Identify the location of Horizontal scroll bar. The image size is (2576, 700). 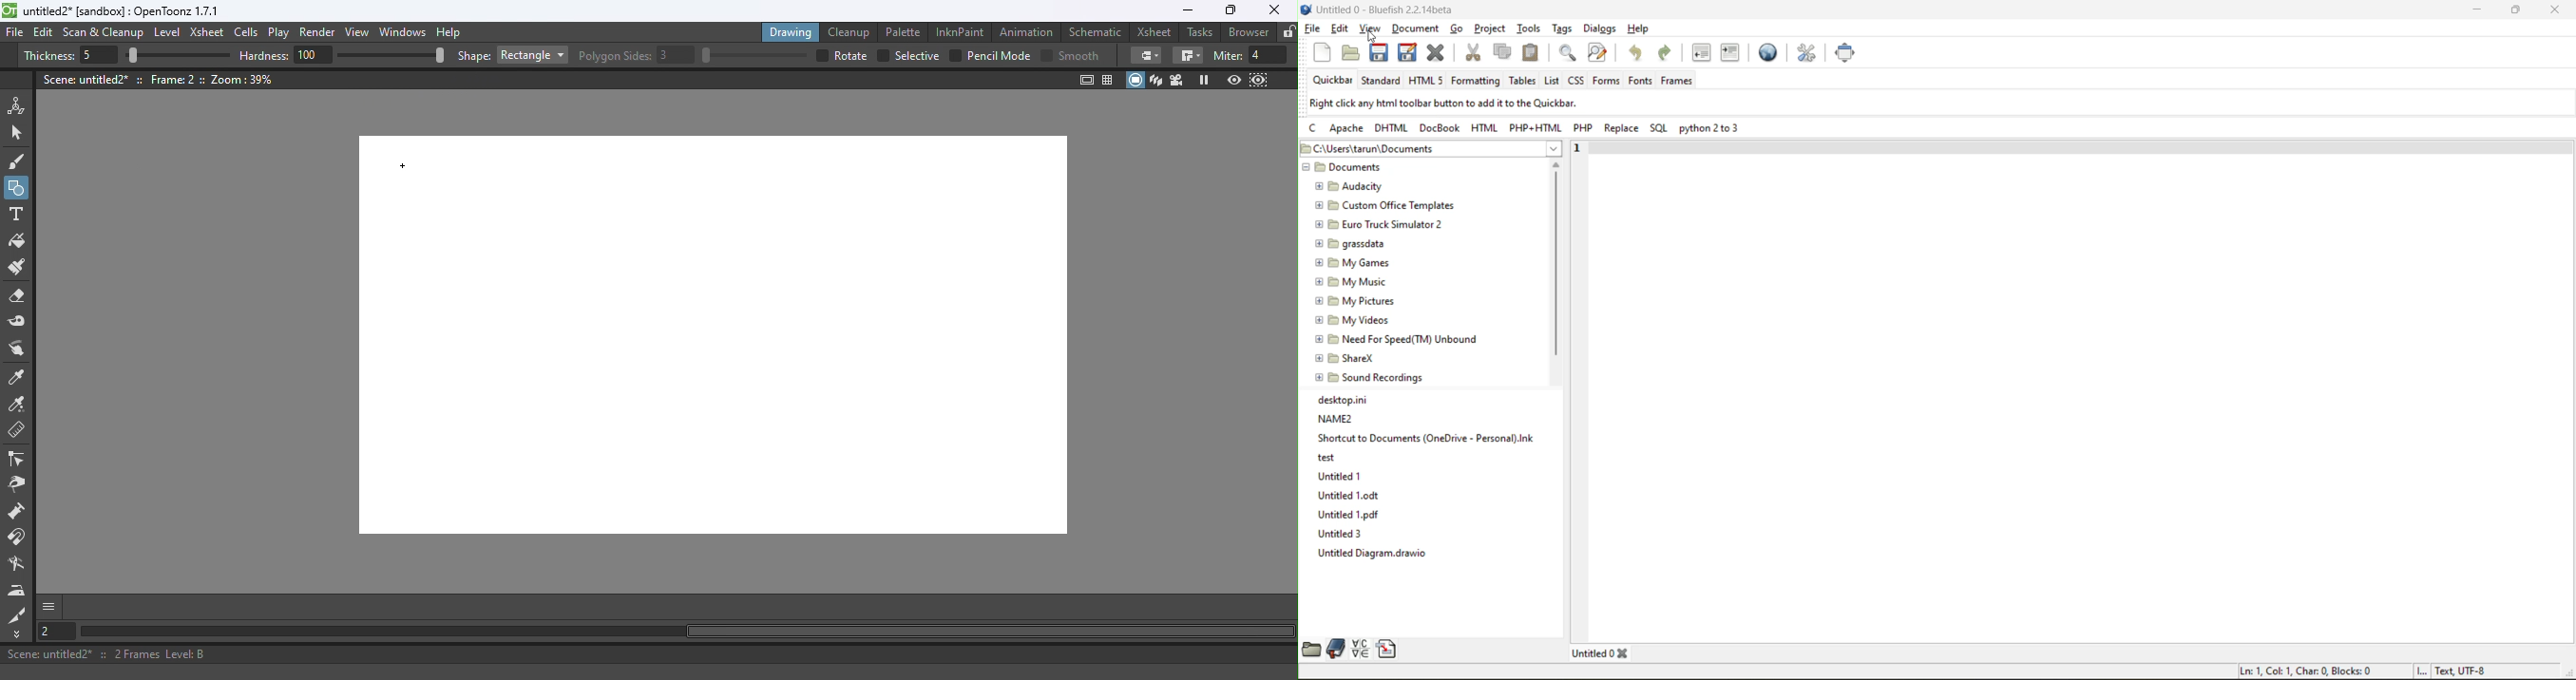
(686, 632).